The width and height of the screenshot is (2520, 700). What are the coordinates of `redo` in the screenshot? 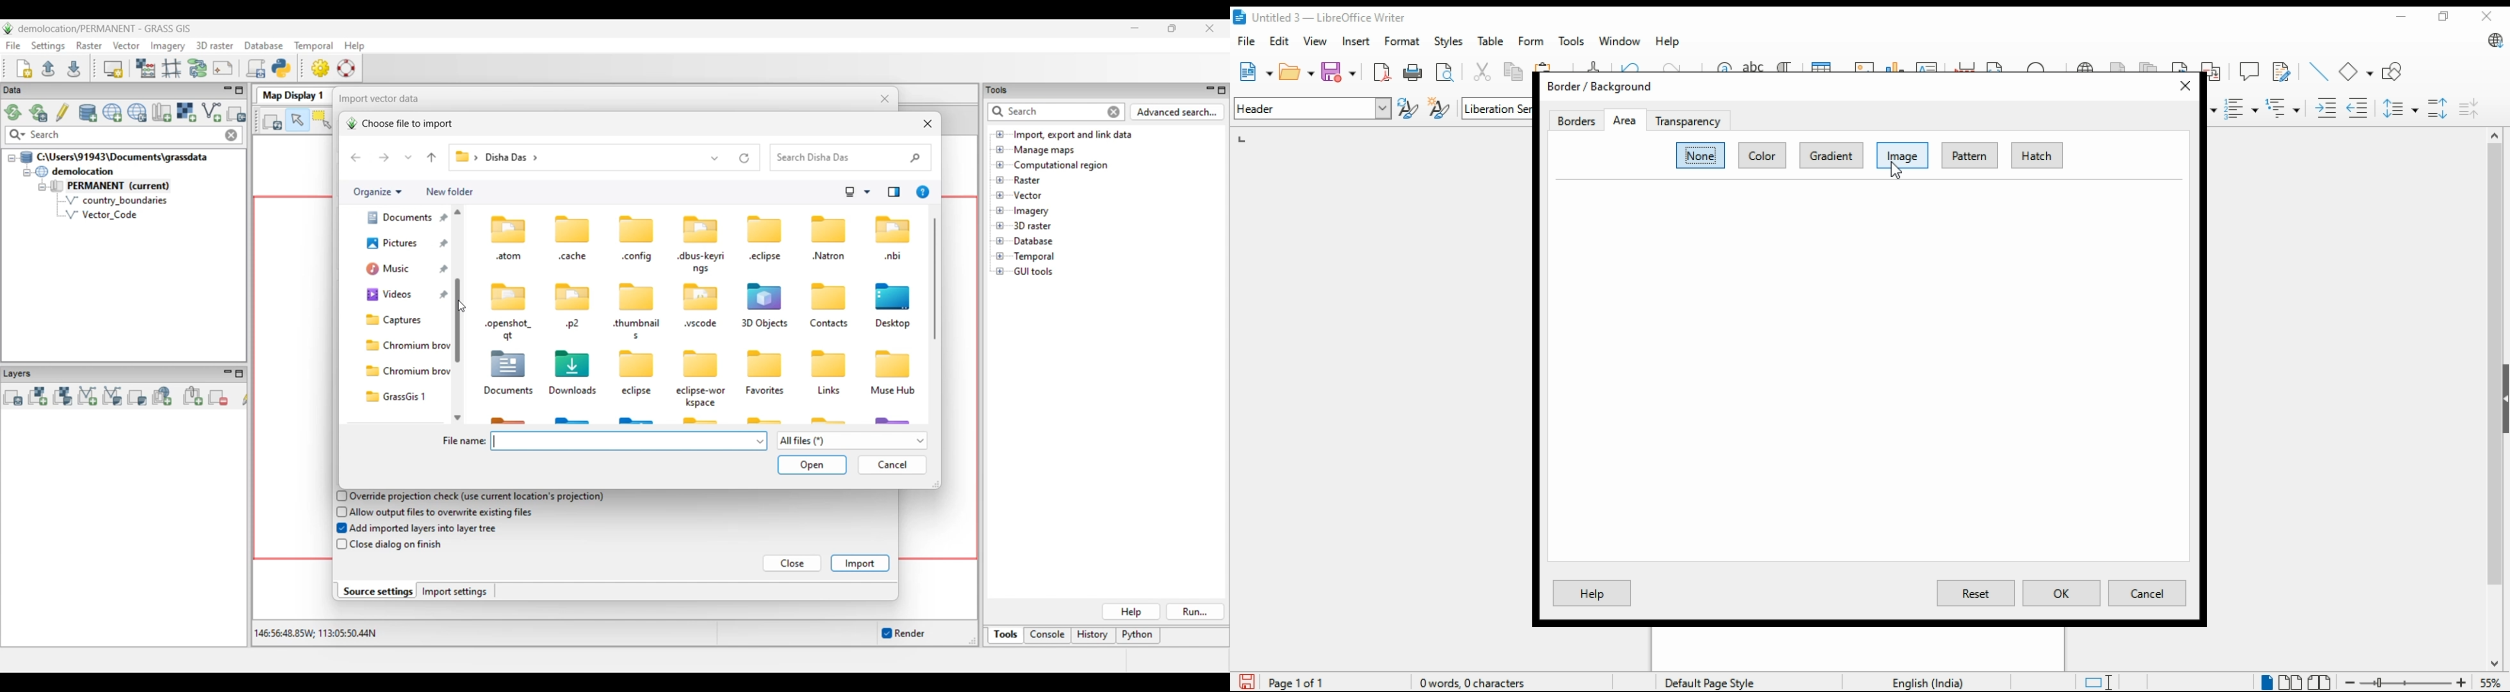 It's located at (1682, 65).